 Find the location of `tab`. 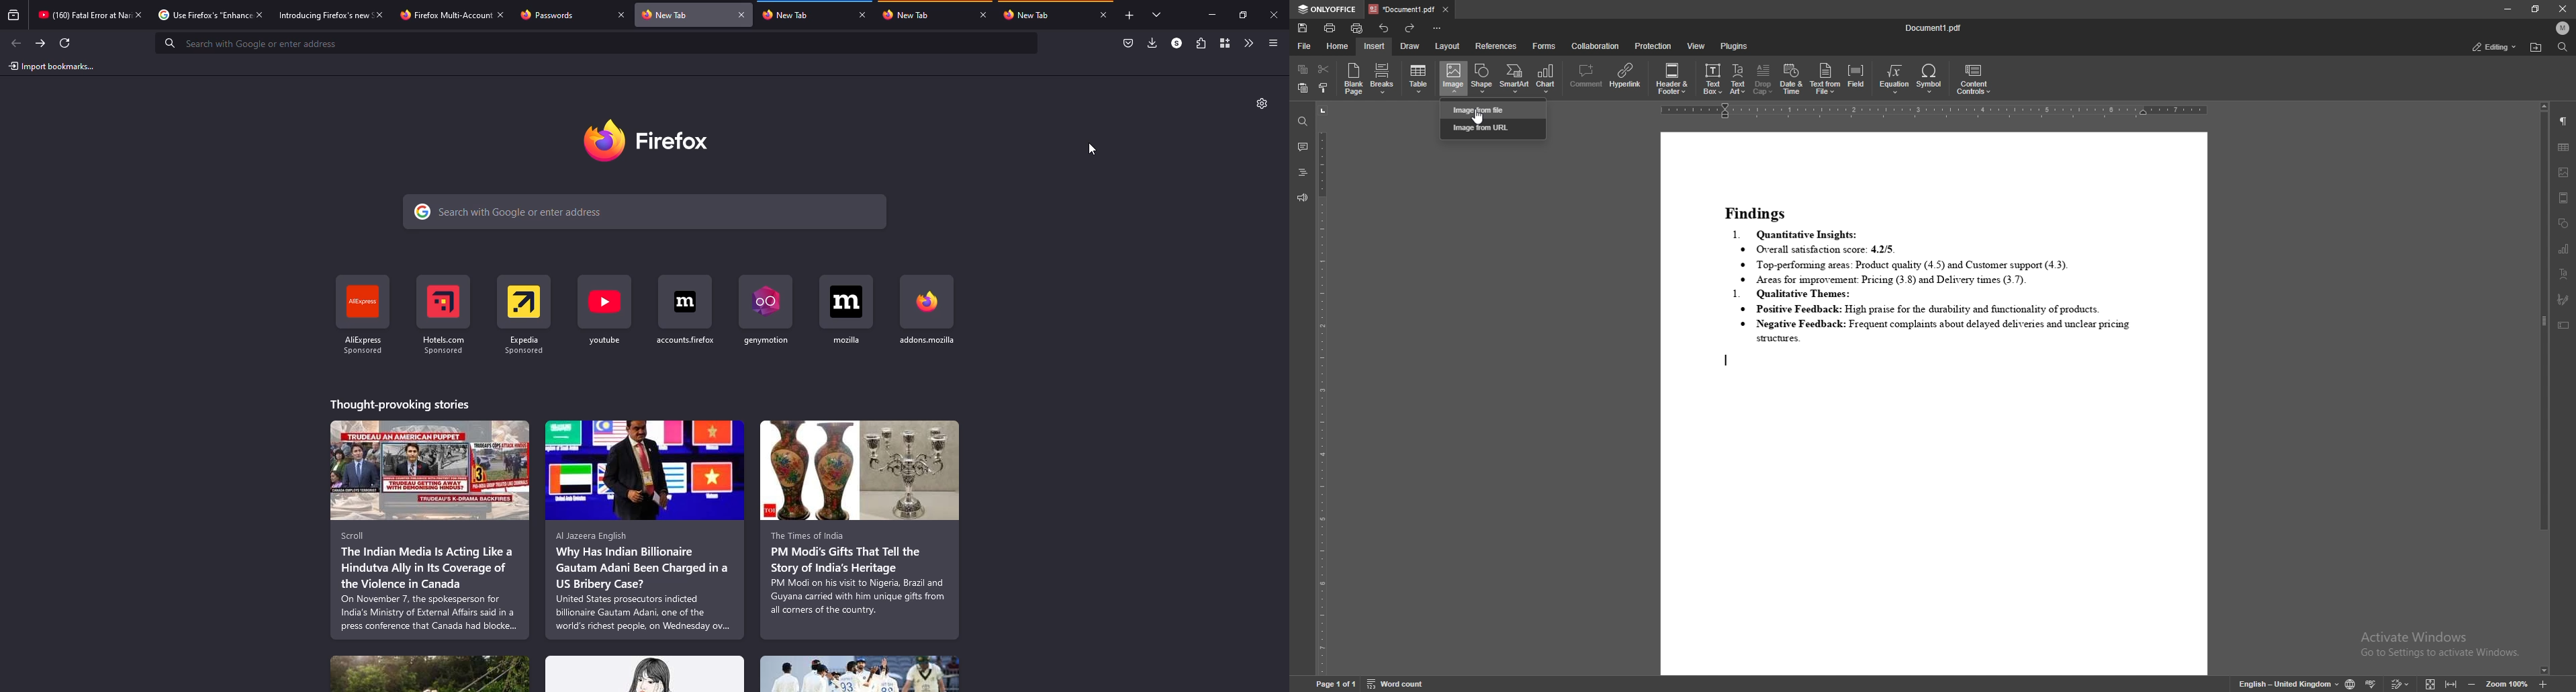

tab is located at coordinates (684, 15).